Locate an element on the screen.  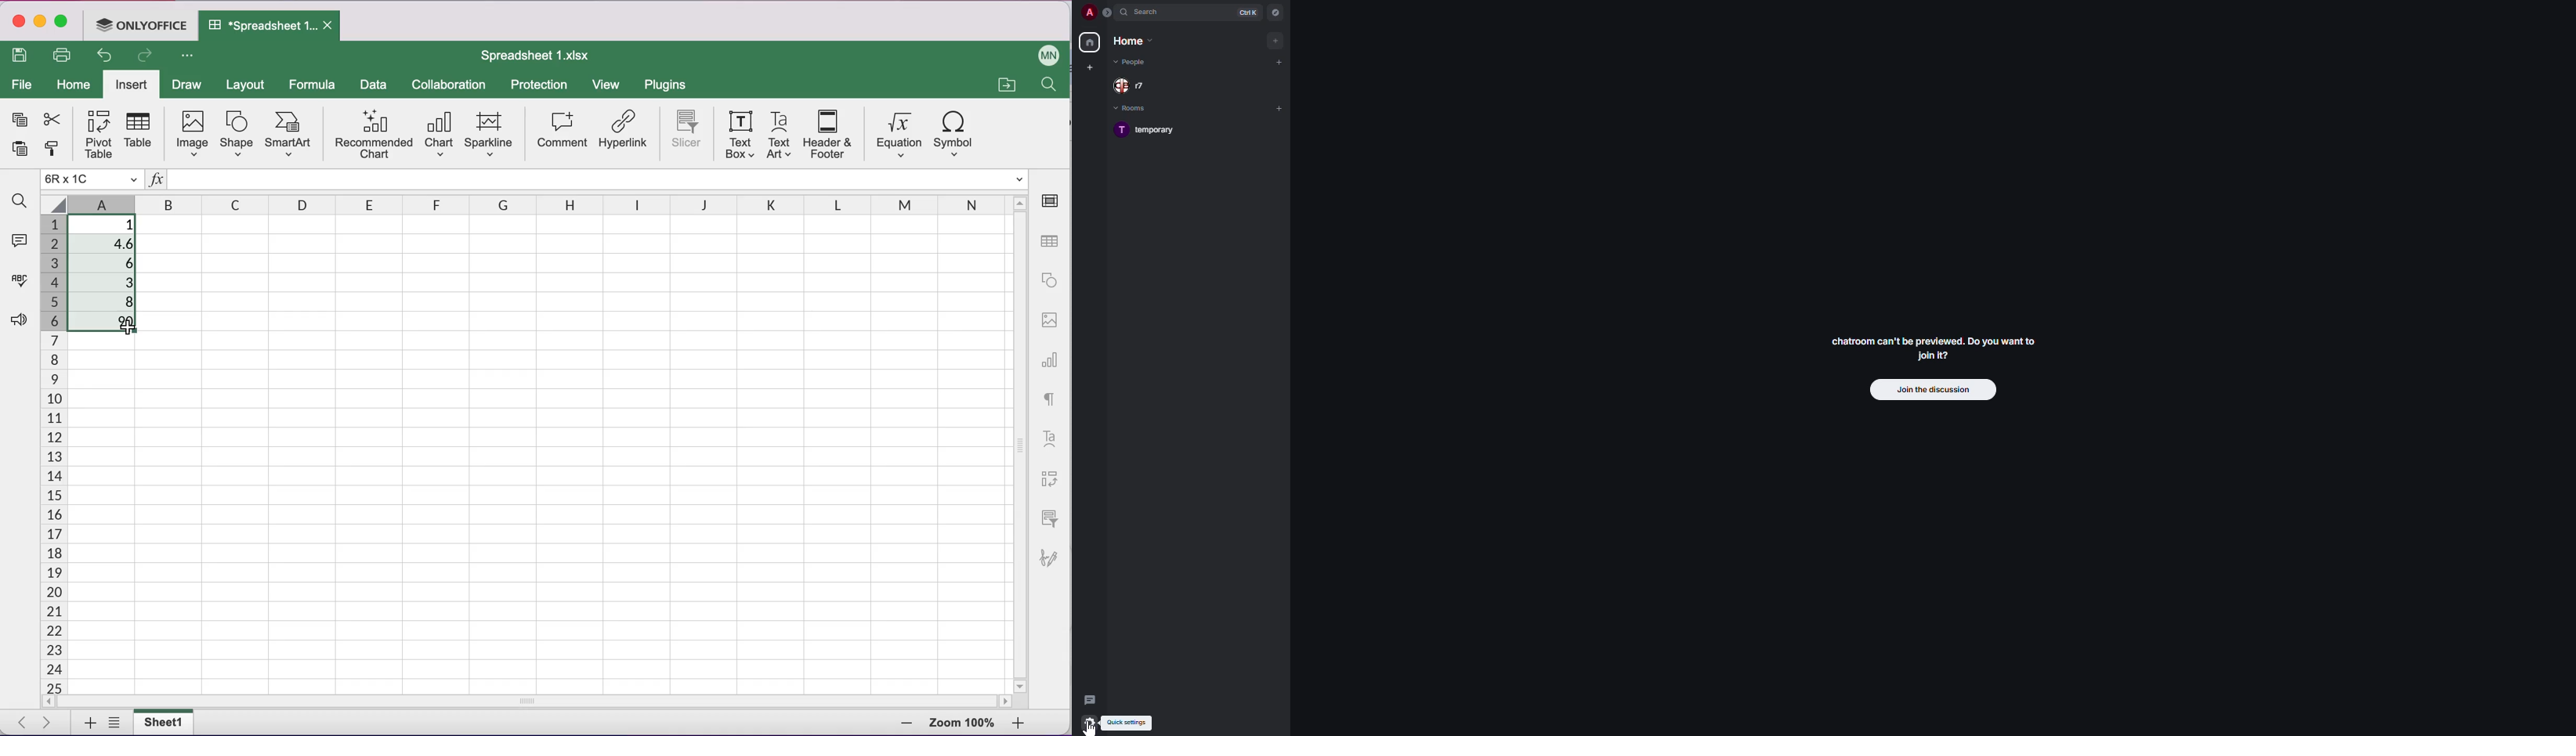
feedback and support is located at coordinates (18, 318).